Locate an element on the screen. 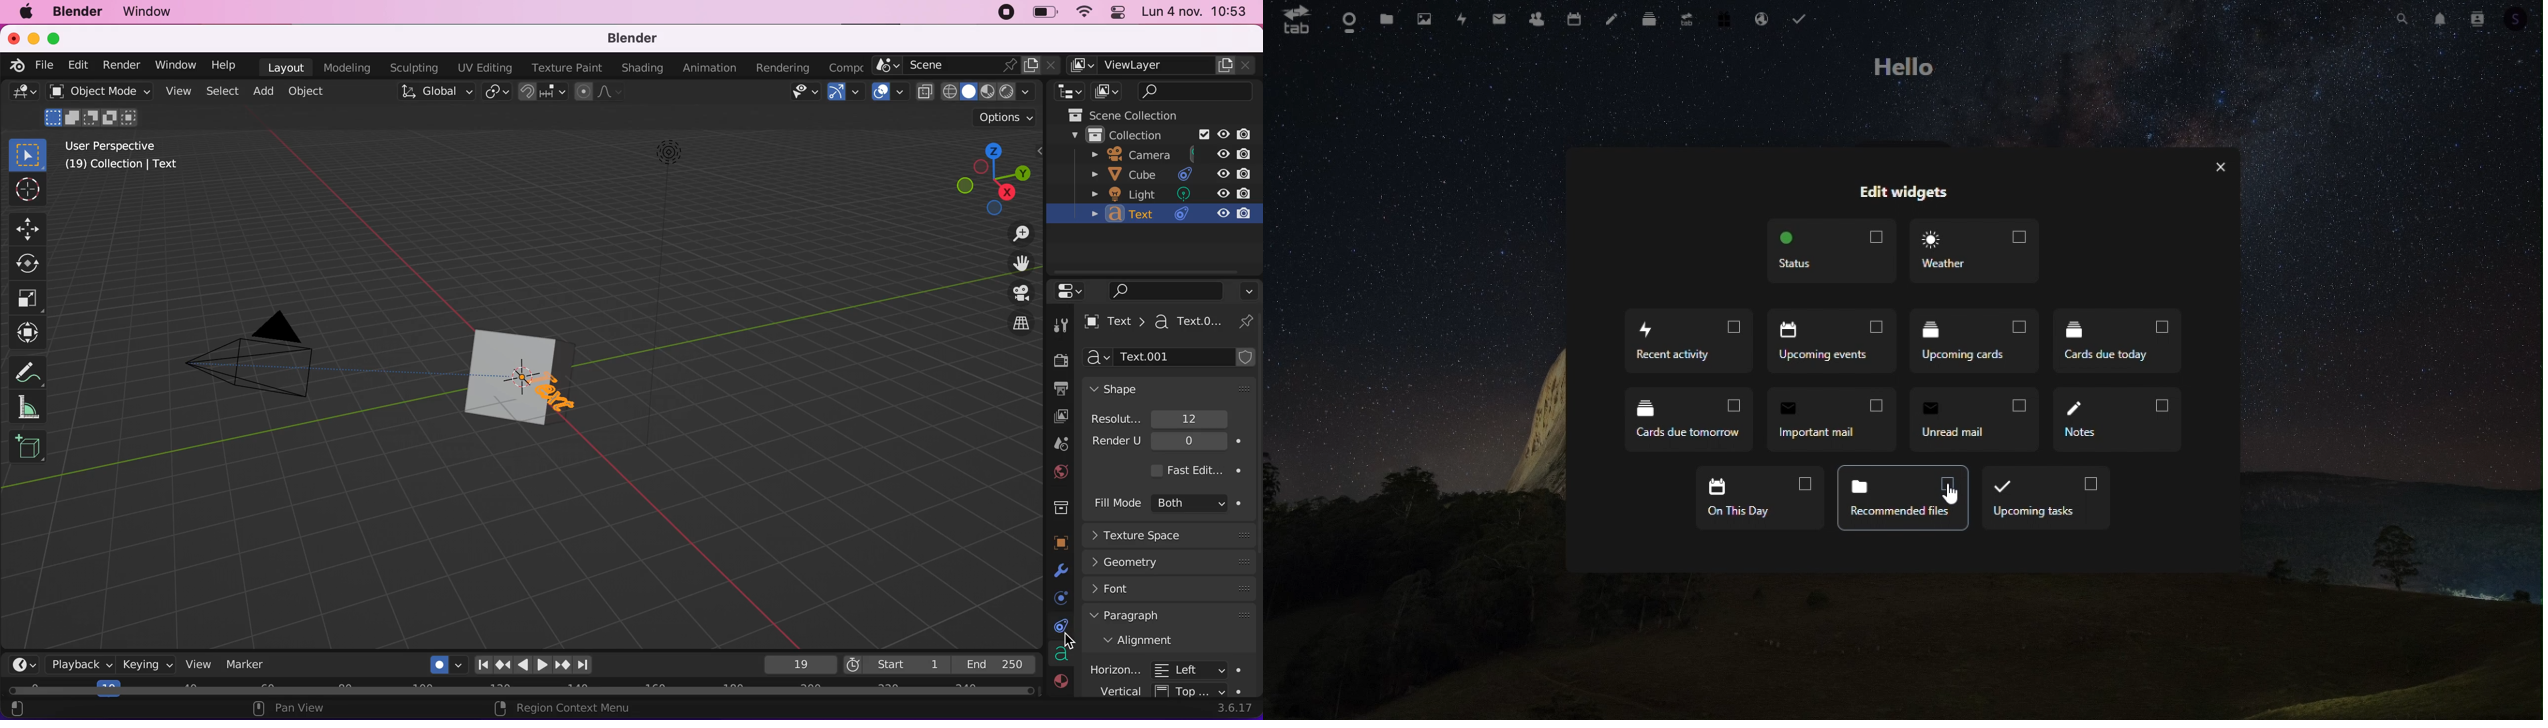  end 250 is located at coordinates (995, 664).